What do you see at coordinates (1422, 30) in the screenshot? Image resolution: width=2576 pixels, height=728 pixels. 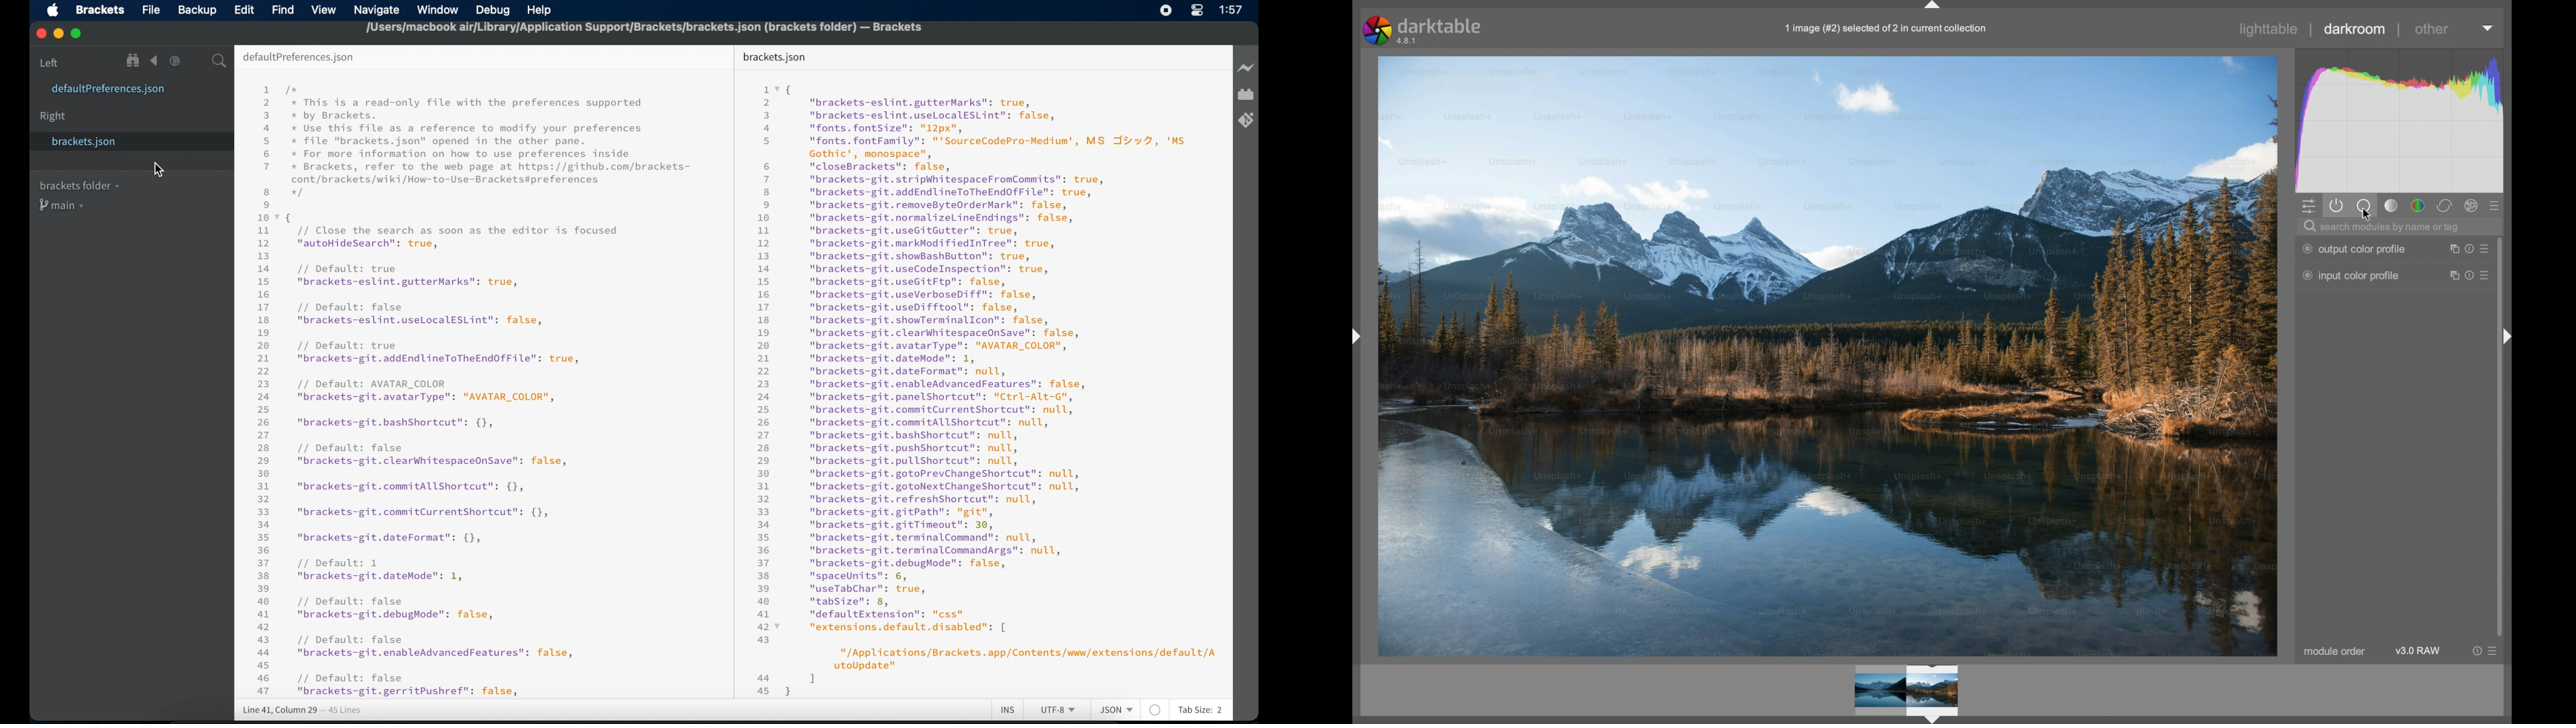 I see `darktable 4.8.1` at bounding box center [1422, 30].